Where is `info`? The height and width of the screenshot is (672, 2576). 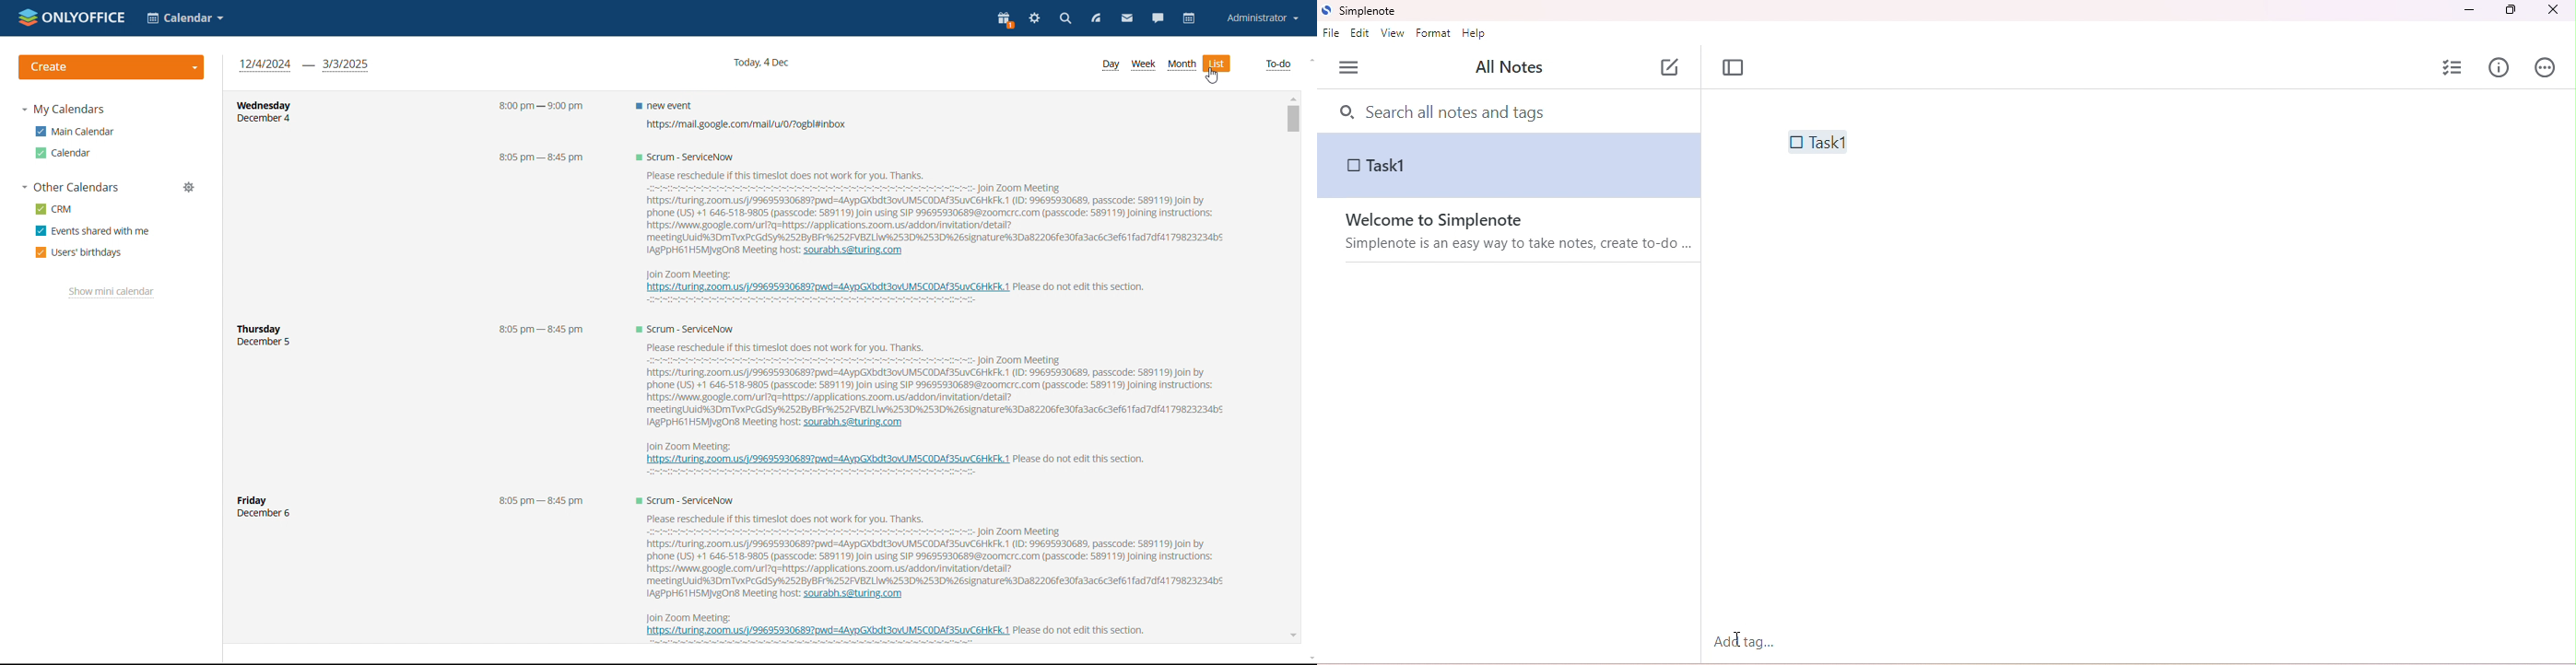 info is located at coordinates (2500, 67).